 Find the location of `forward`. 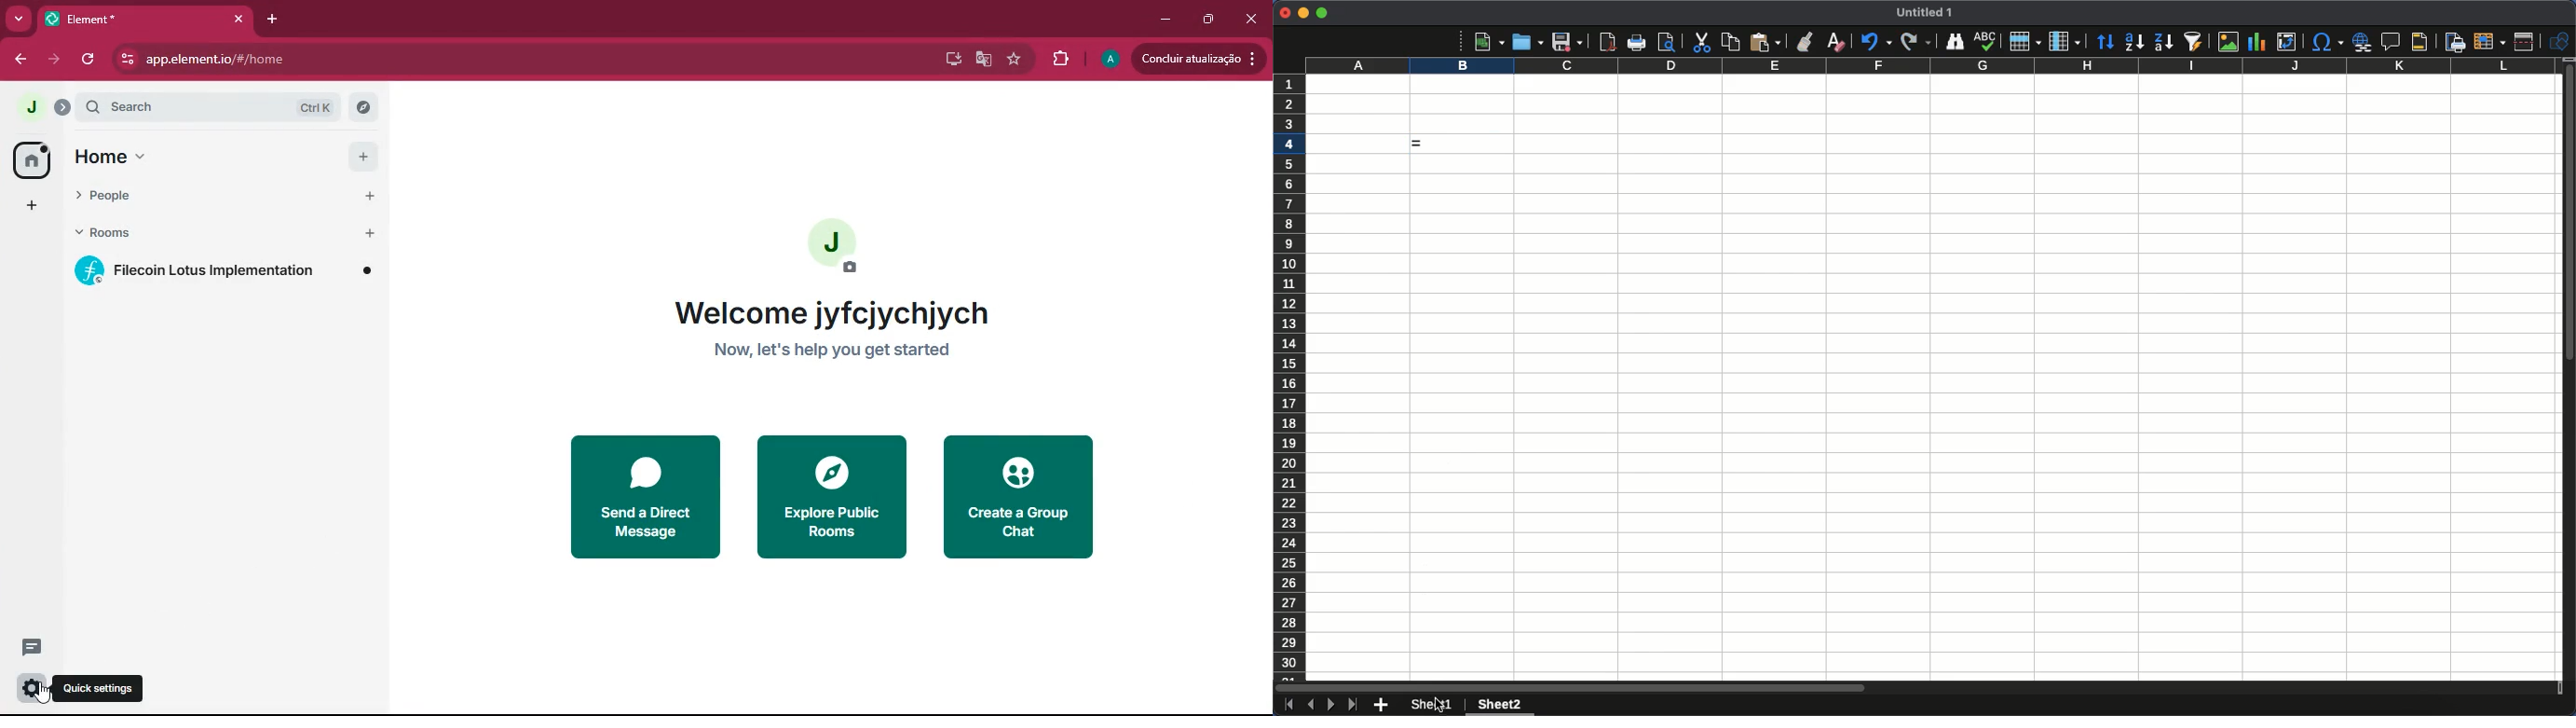

forward is located at coordinates (56, 57).